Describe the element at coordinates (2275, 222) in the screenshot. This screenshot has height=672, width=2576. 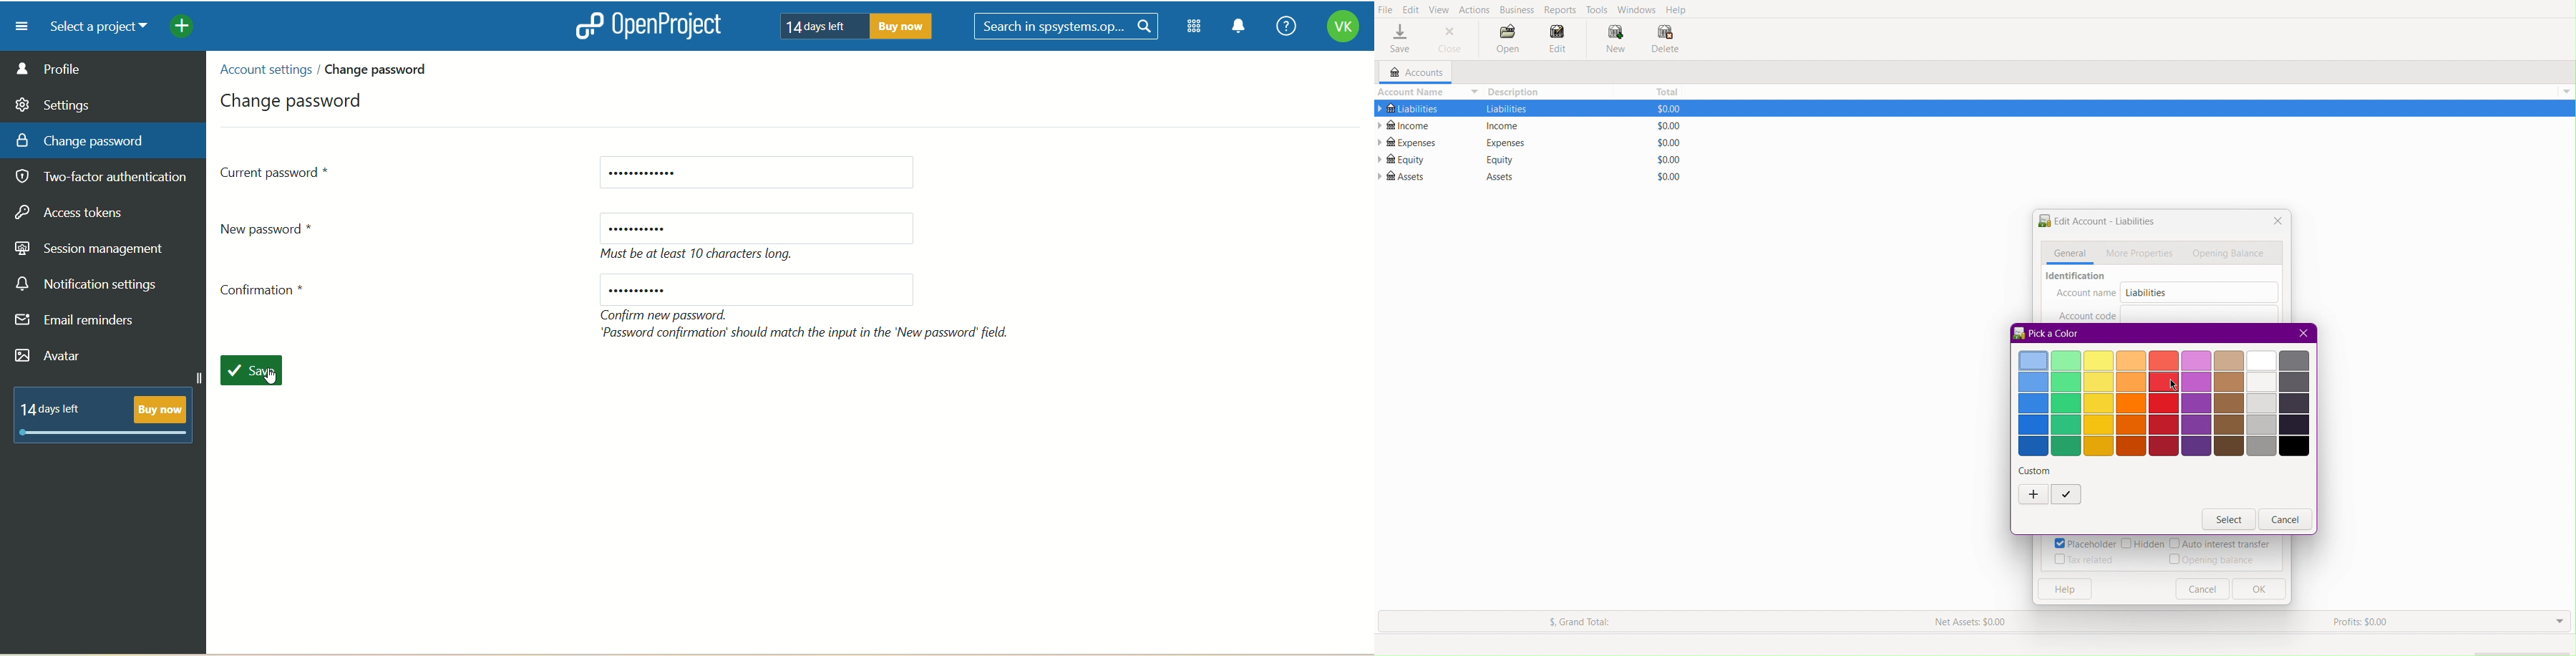
I see `Close` at that location.